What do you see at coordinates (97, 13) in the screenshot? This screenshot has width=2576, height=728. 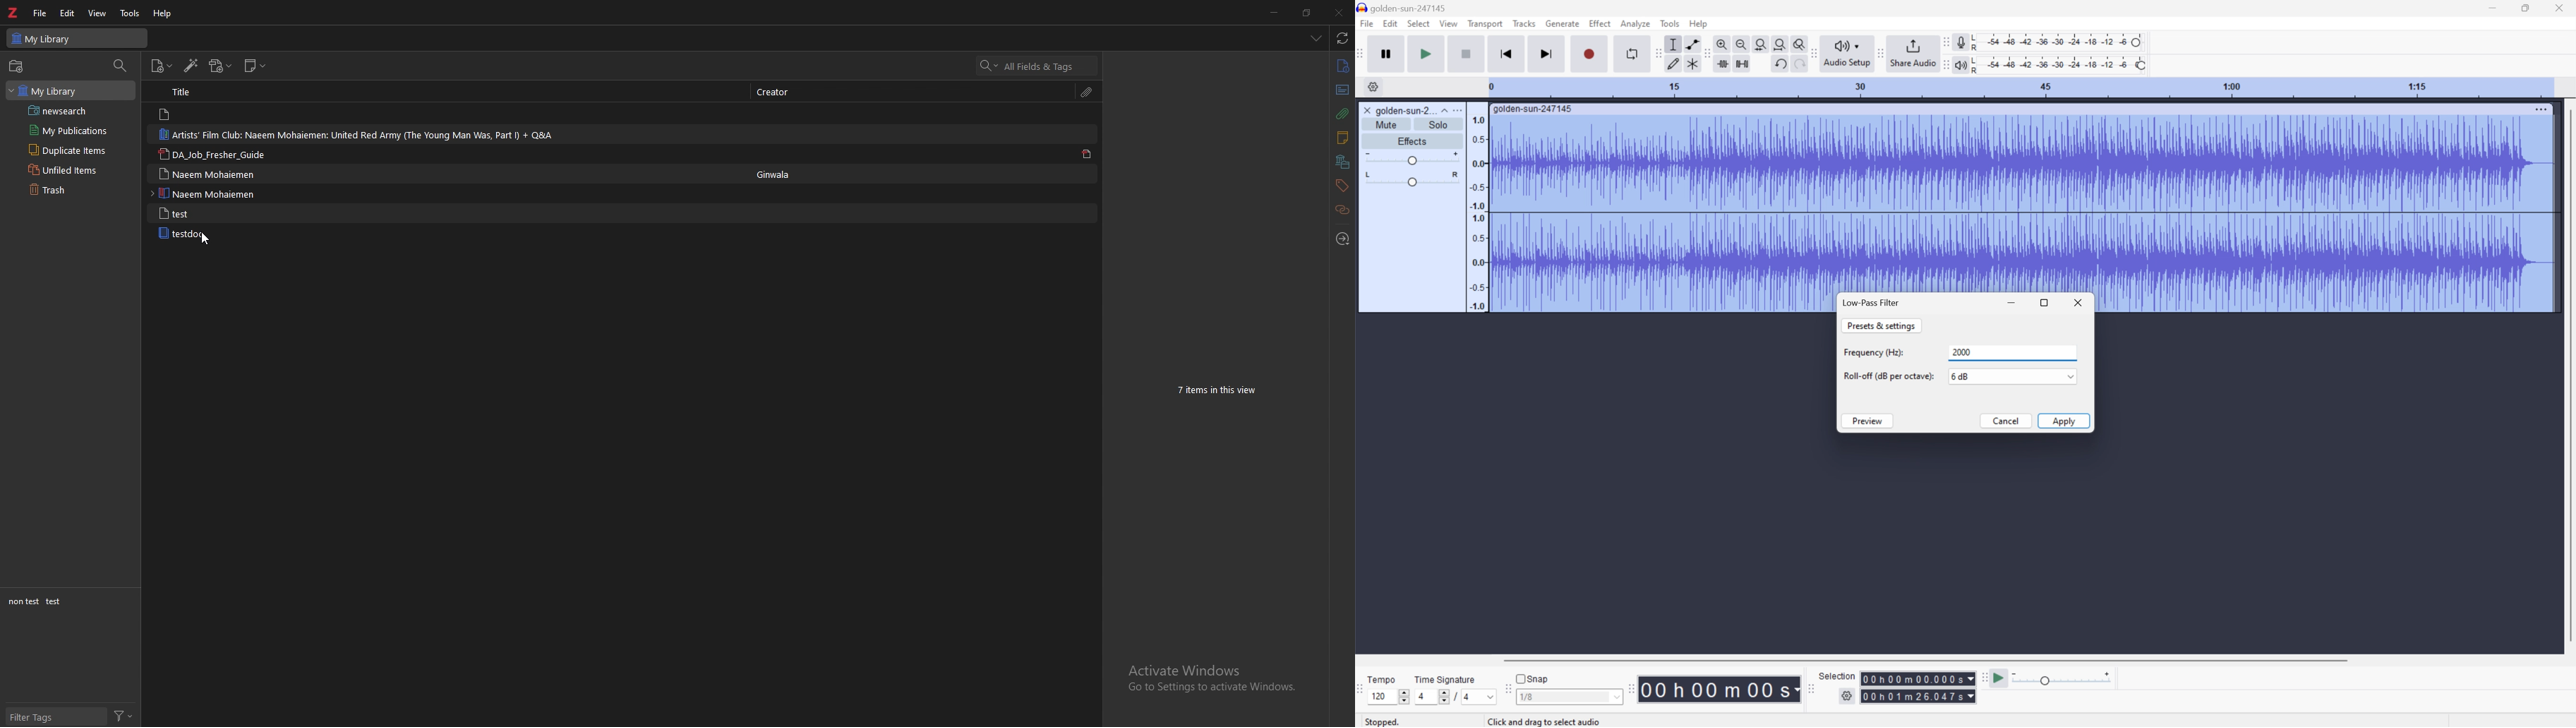 I see `view` at bounding box center [97, 13].